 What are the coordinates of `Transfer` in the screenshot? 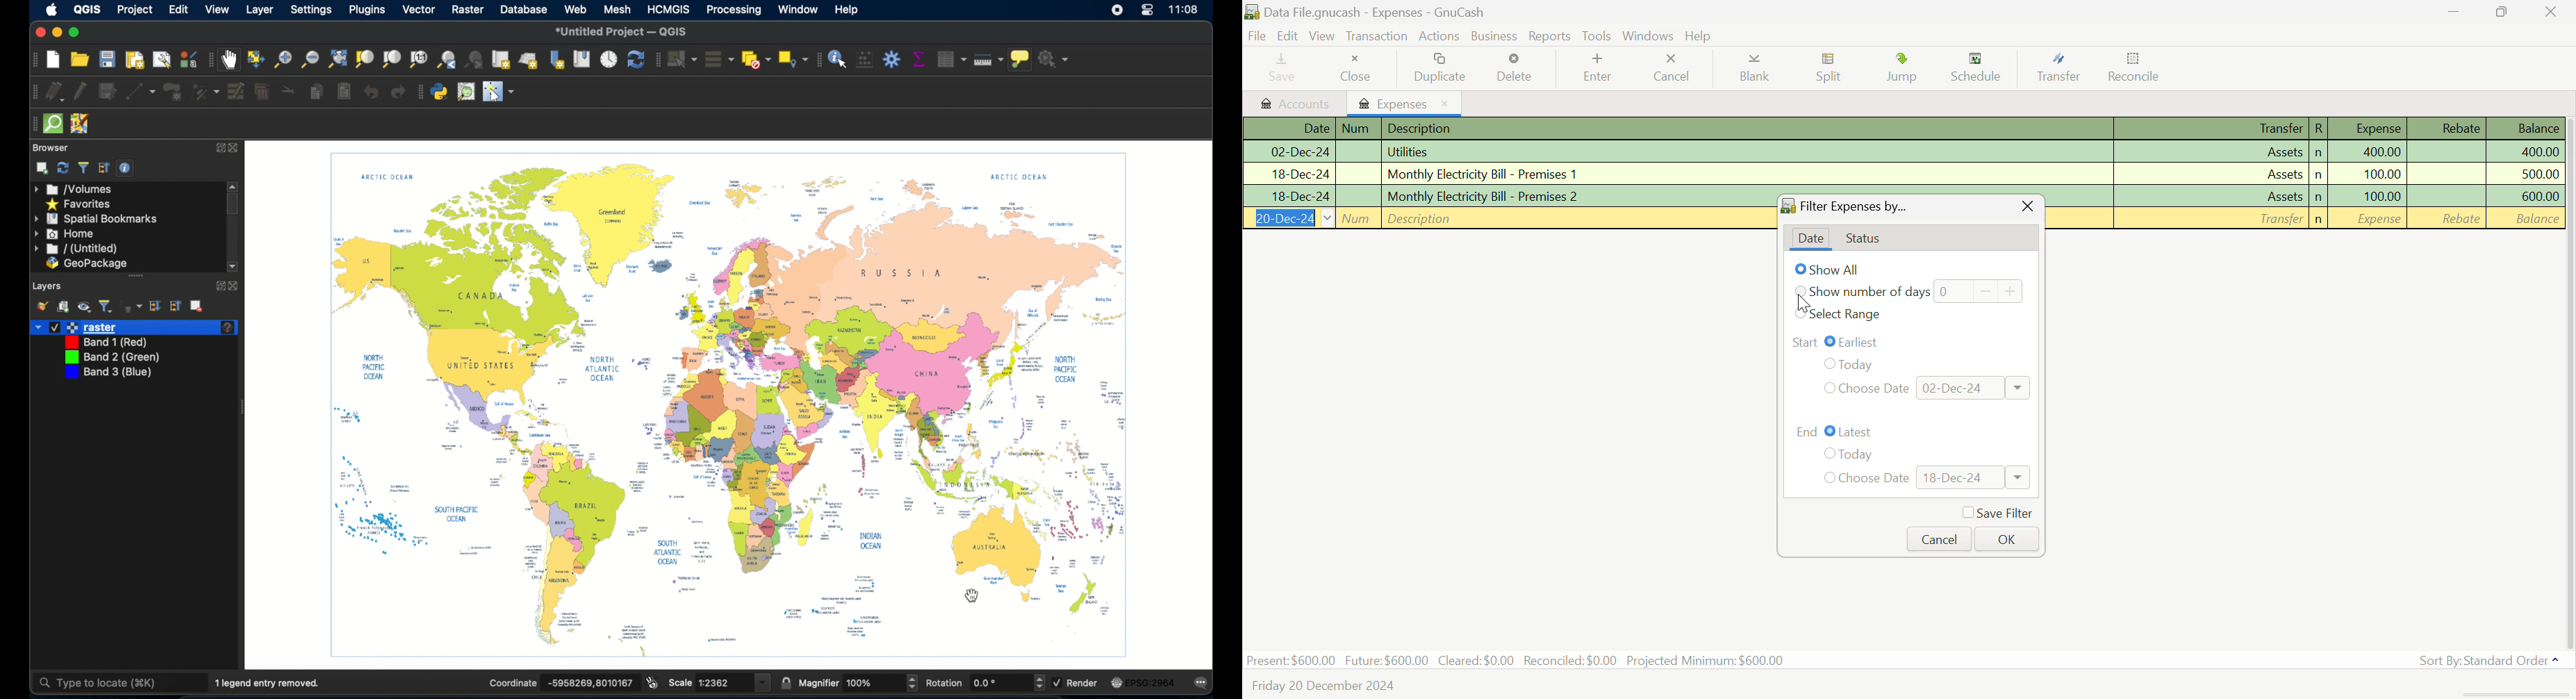 It's located at (2210, 218).